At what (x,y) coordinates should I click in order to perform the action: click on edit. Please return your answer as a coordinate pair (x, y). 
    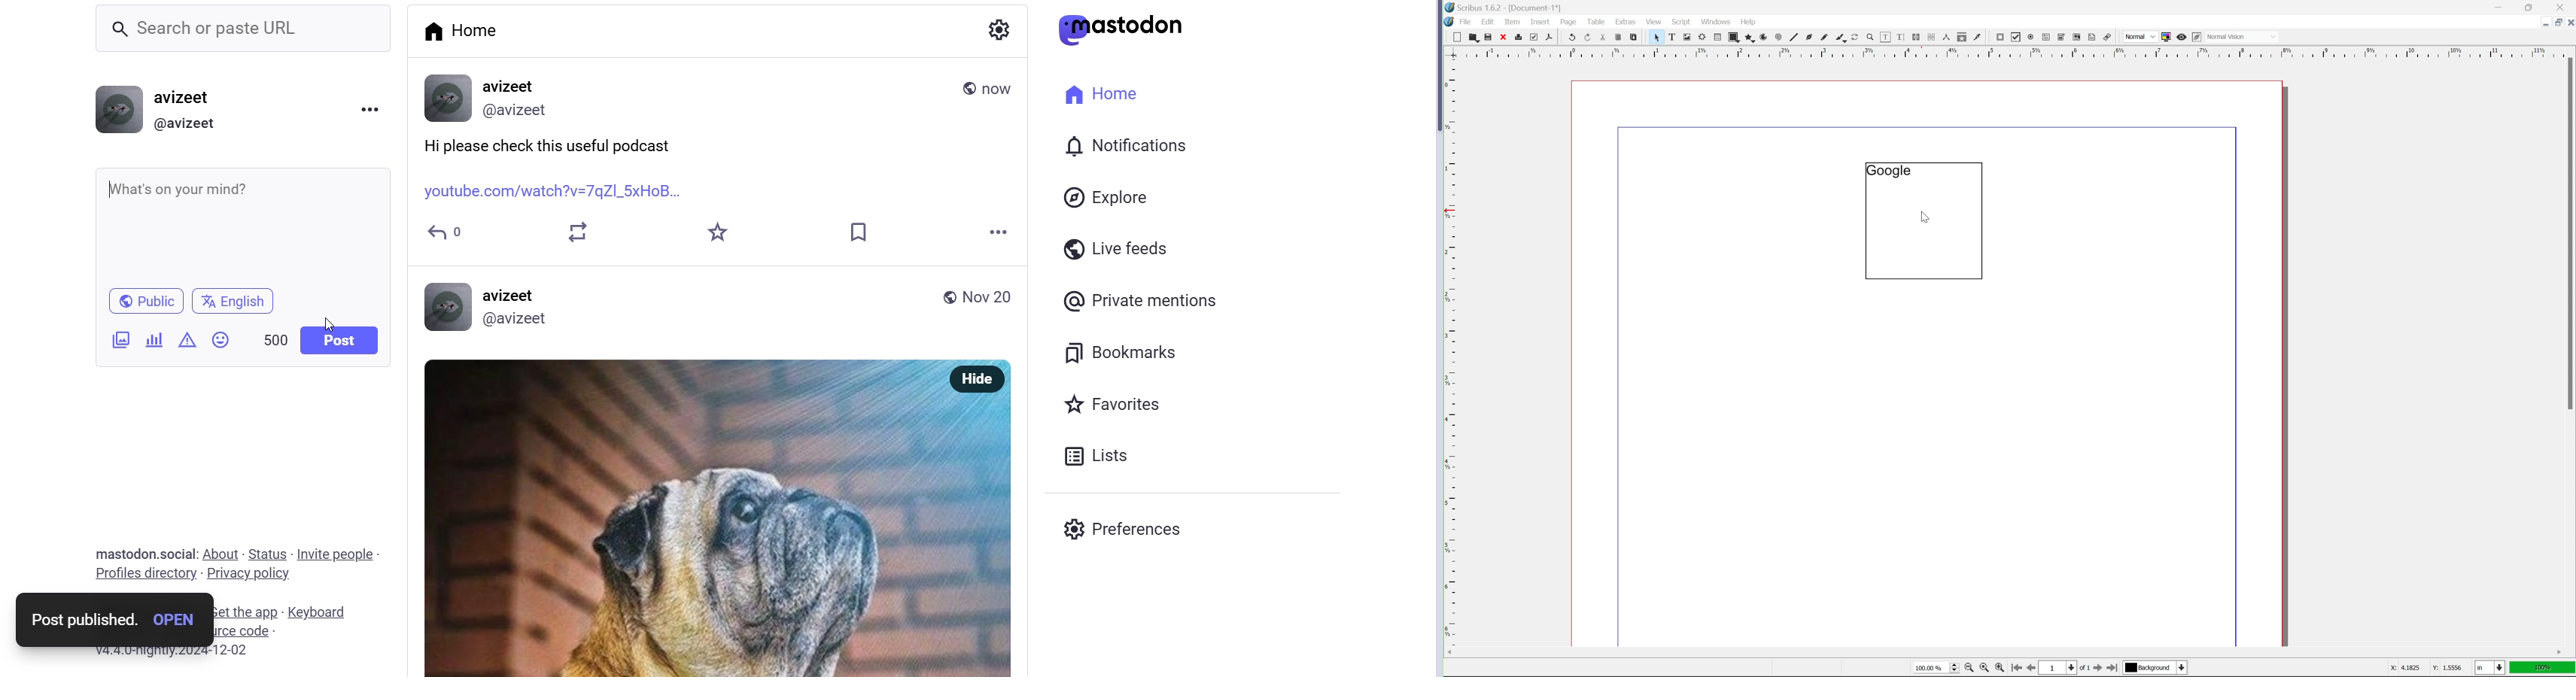
    Looking at the image, I should click on (1489, 22).